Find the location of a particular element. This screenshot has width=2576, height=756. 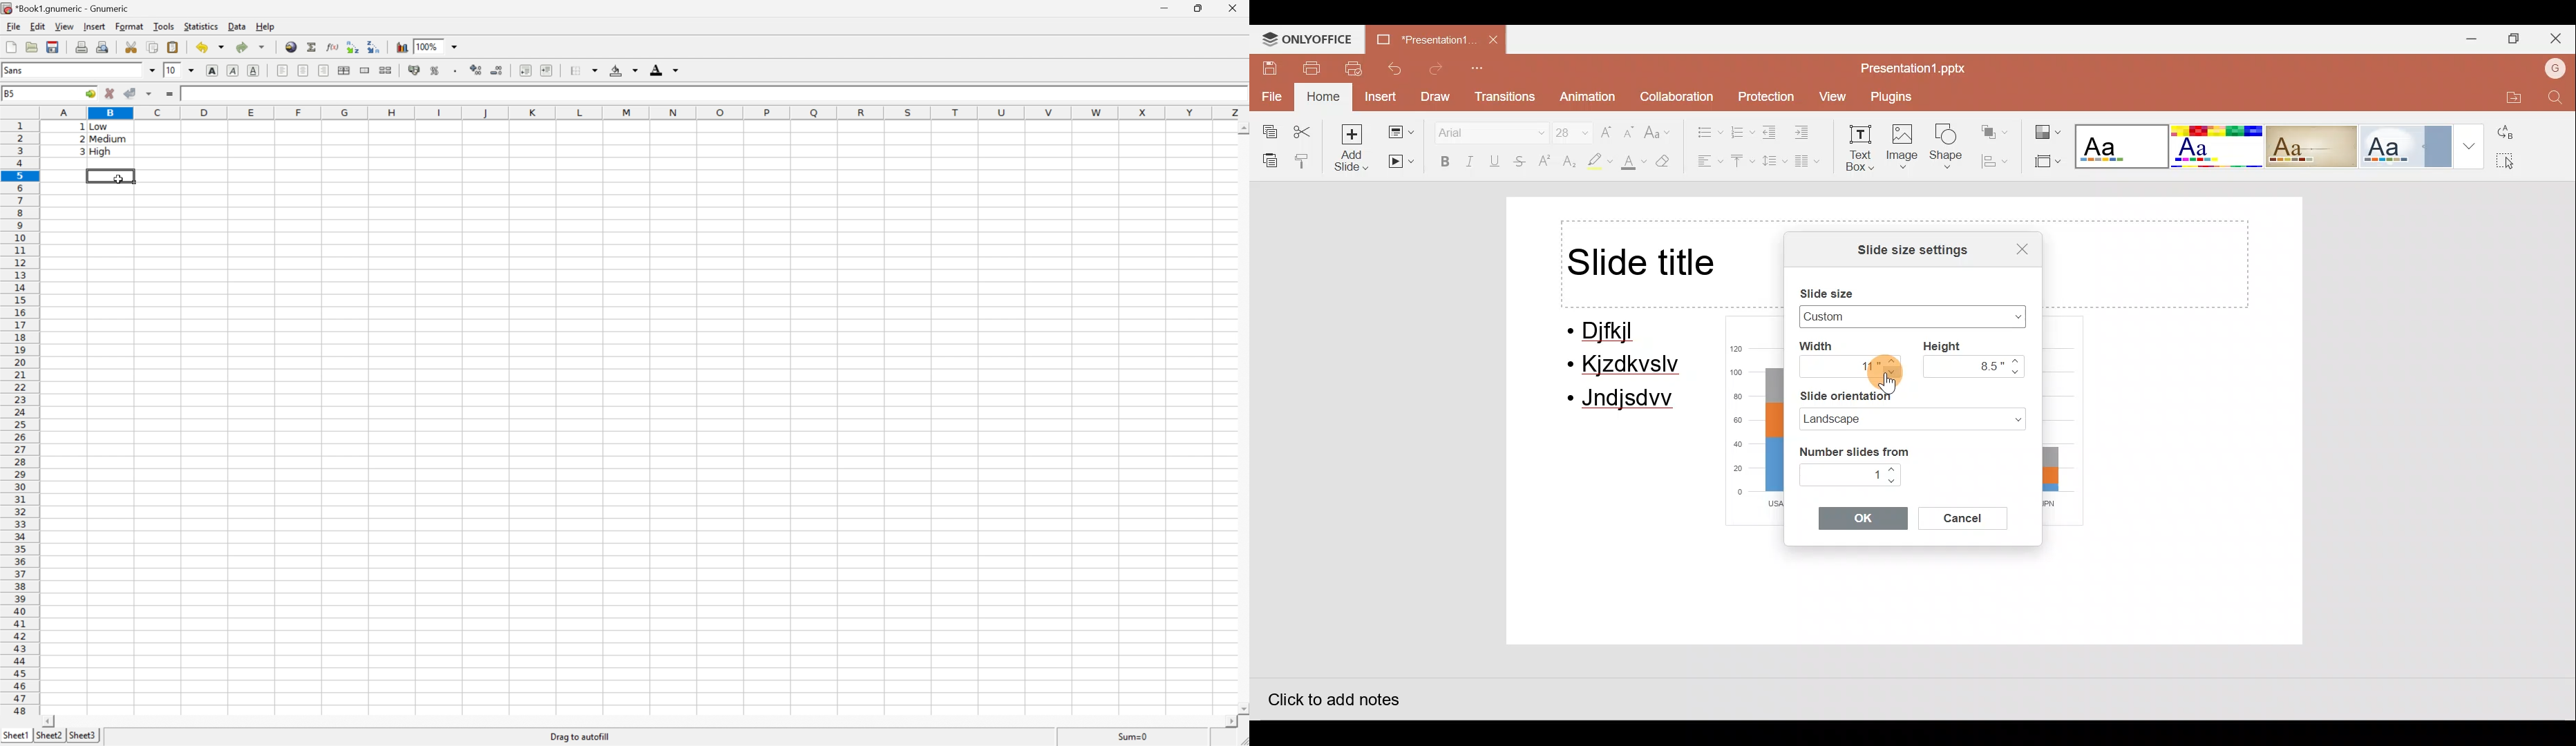

Text box is located at coordinates (1862, 151).